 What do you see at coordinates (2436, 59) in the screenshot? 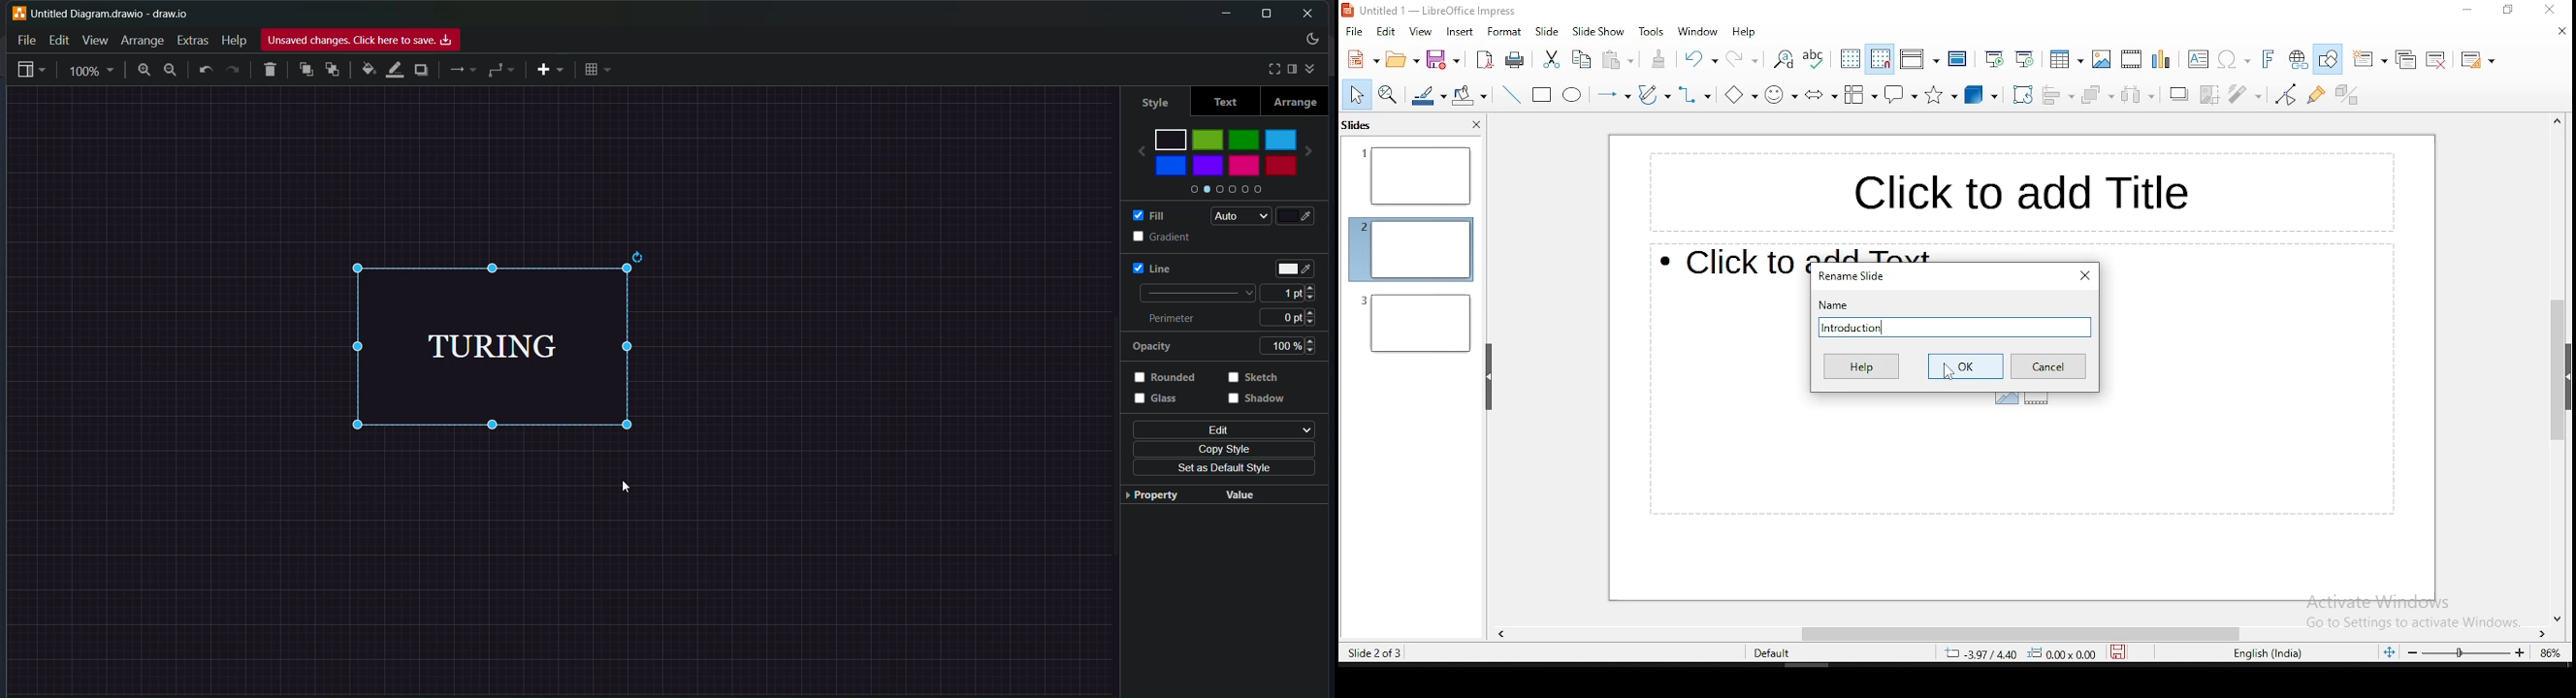
I see ` delete slide` at bounding box center [2436, 59].